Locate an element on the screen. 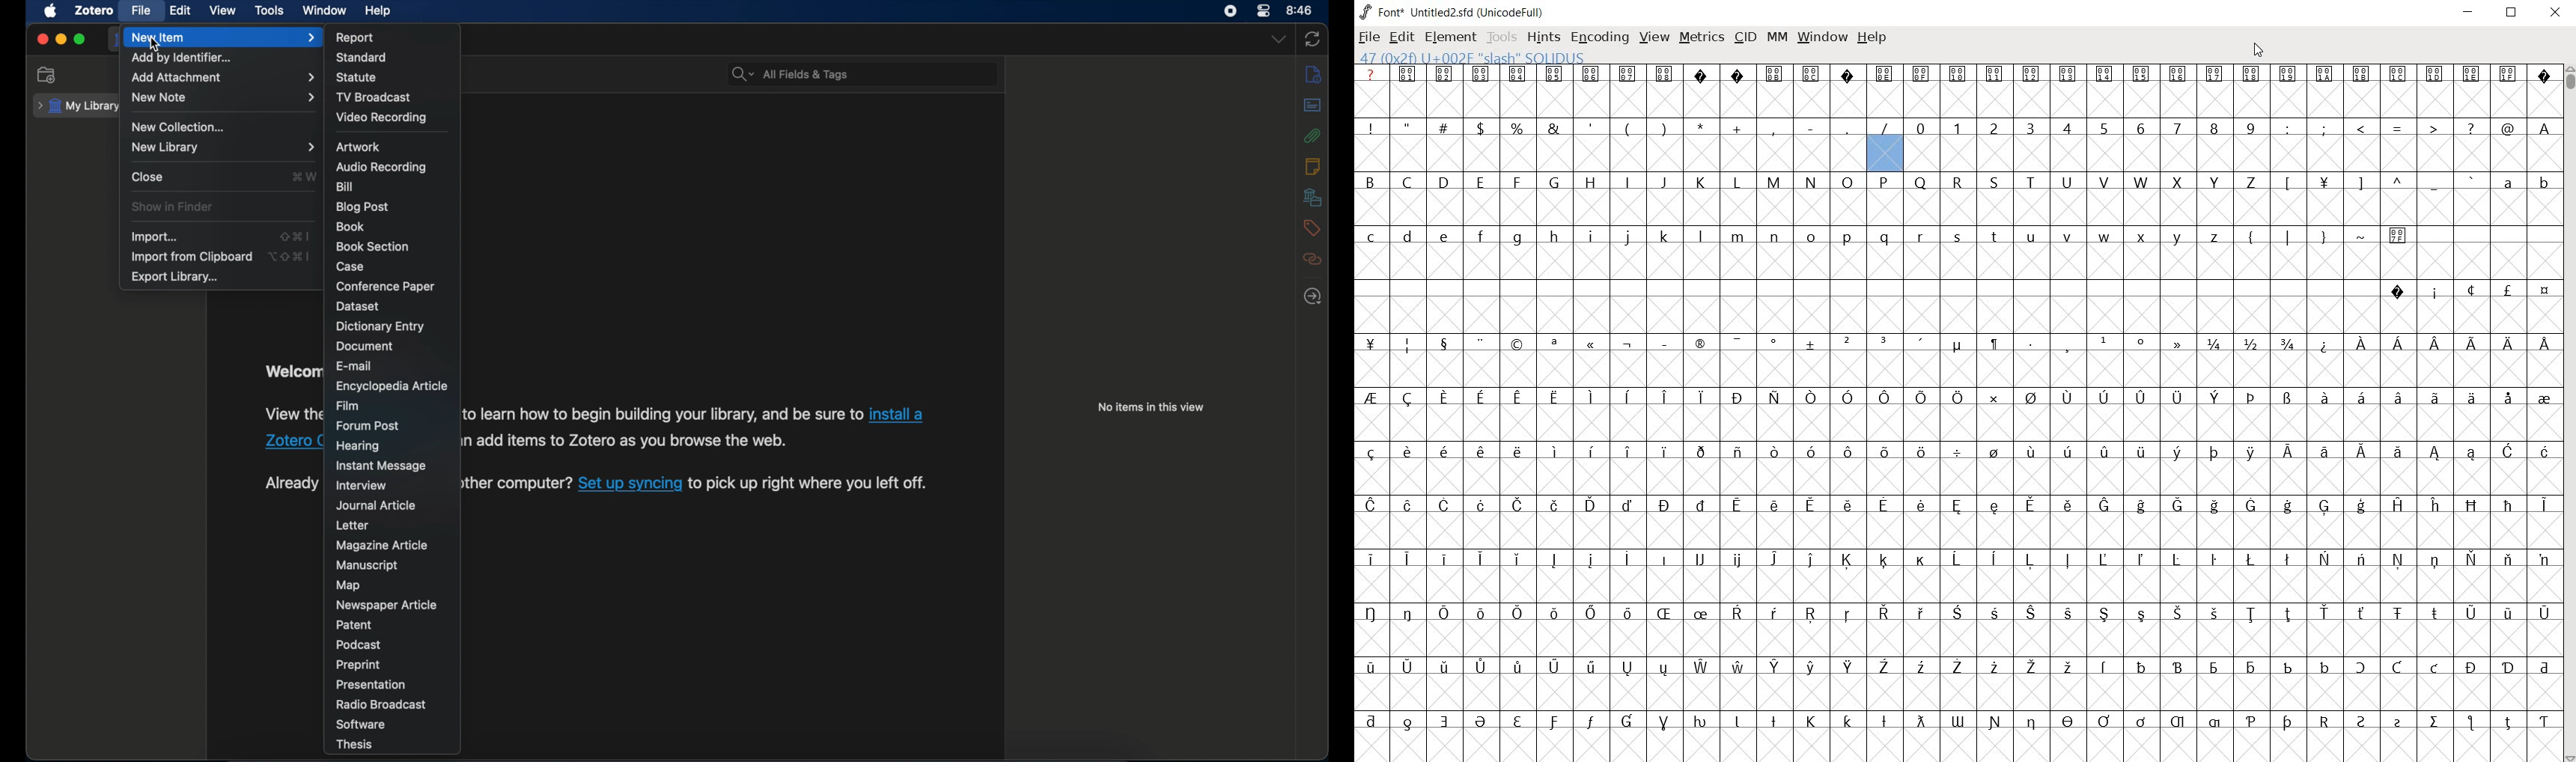 The height and width of the screenshot is (784, 2576). case is located at coordinates (350, 266).